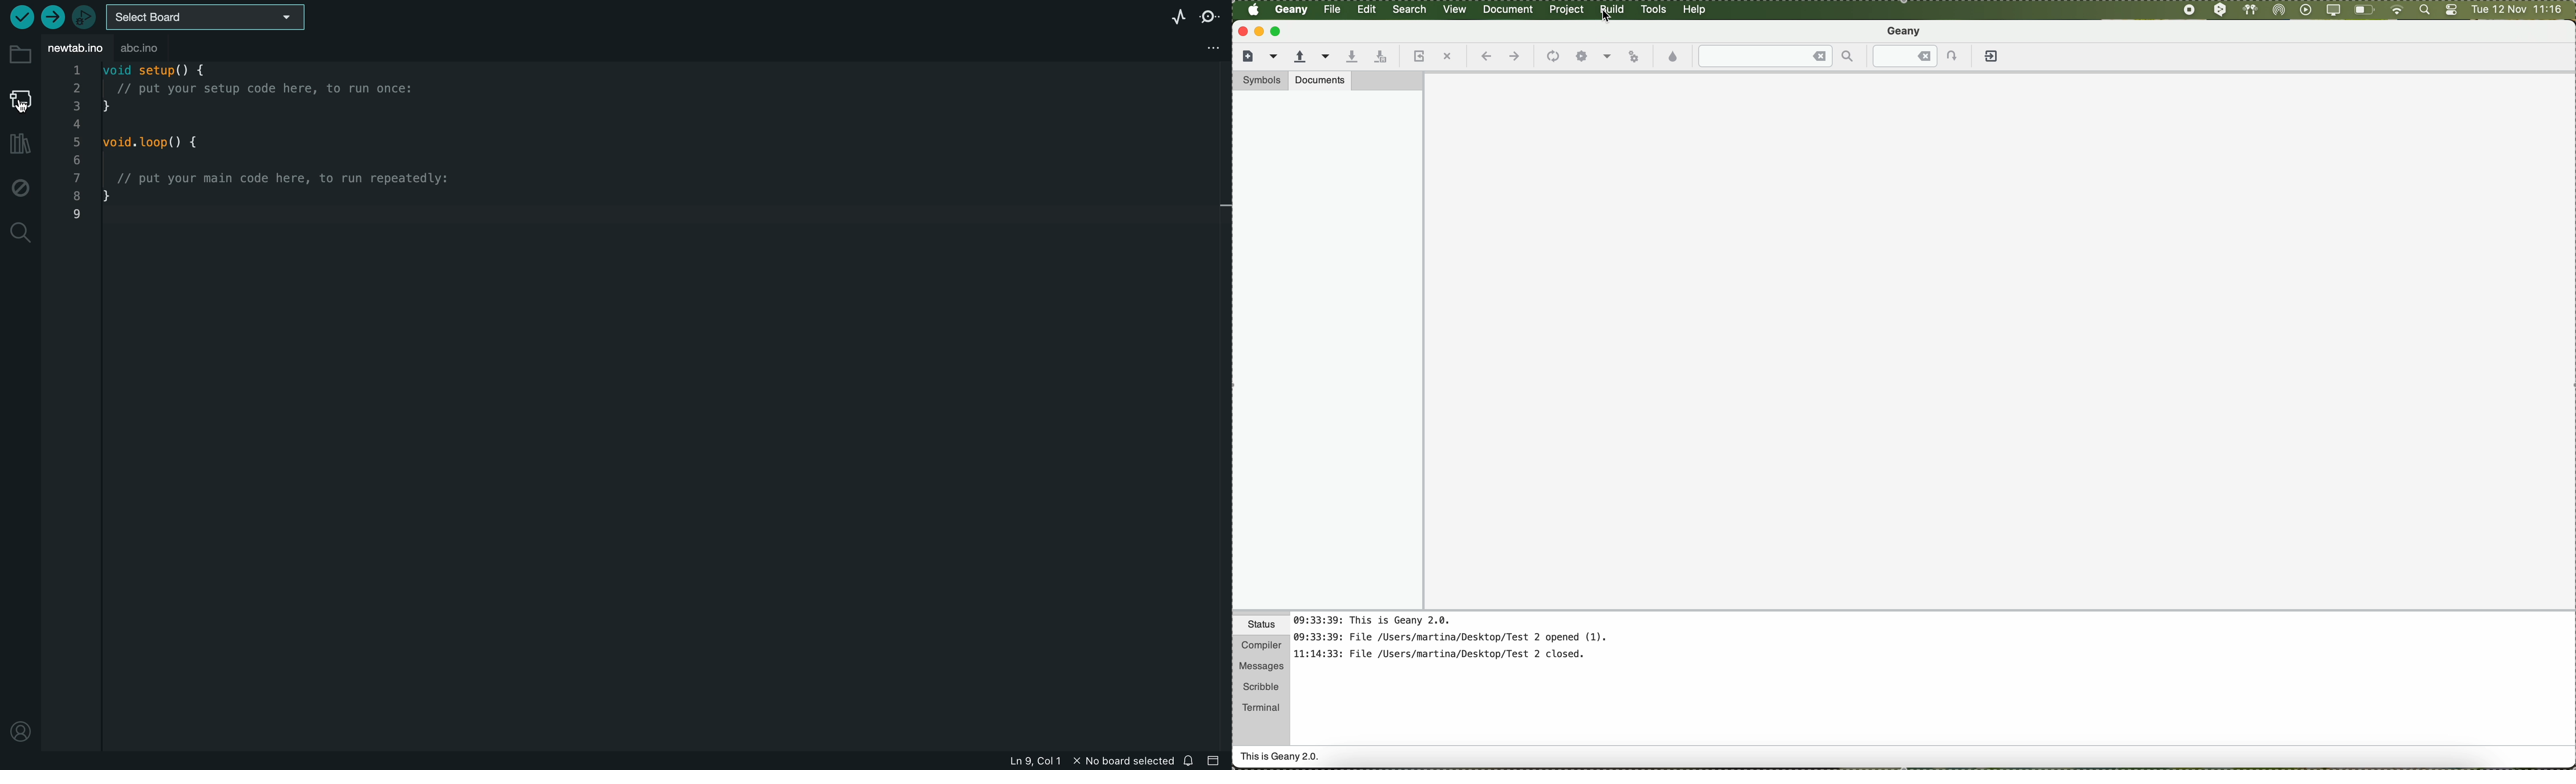 This screenshot has width=2576, height=784. What do you see at coordinates (2303, 9) in the screenshot?
I see `play` at bounding box center [2303, 9].